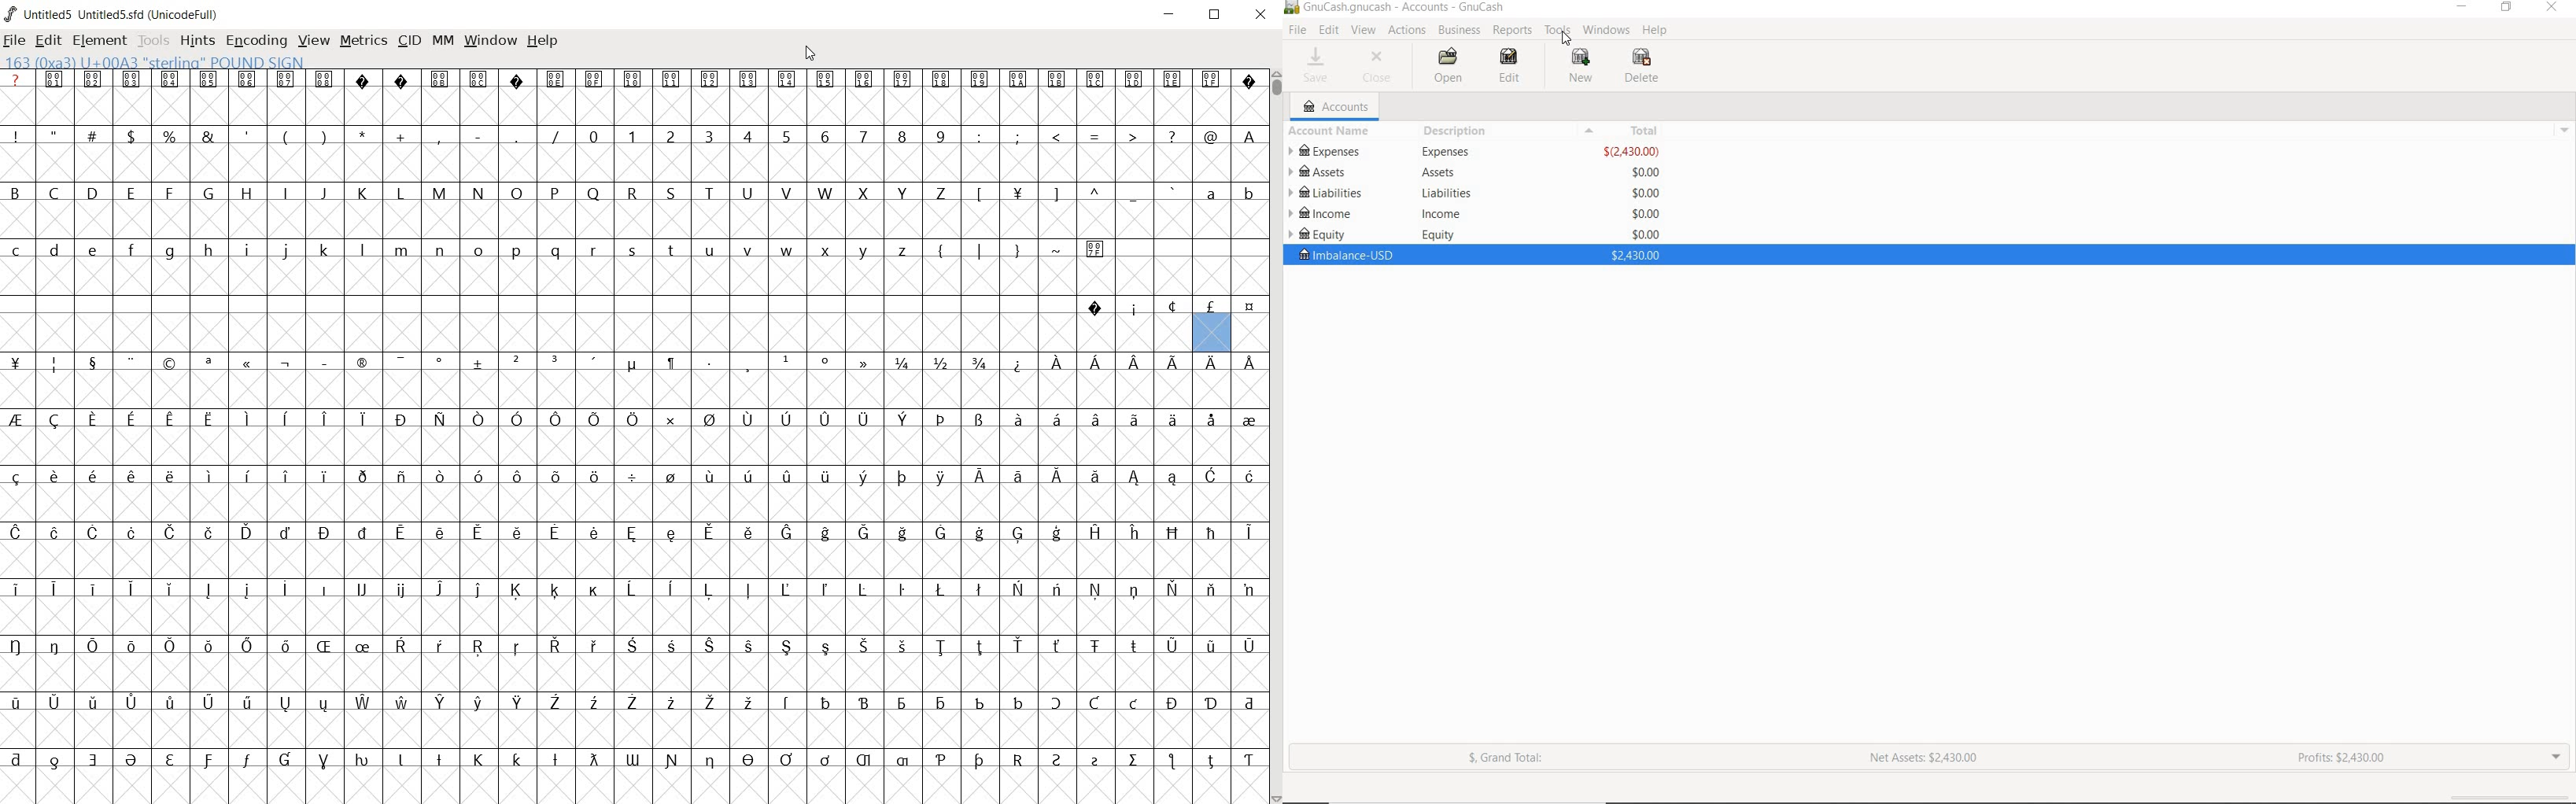 This screenshot has height=812, width=2576. Describe the element at coordinates (1095, 308) in the screenshot. I see `Symbol` at that location.